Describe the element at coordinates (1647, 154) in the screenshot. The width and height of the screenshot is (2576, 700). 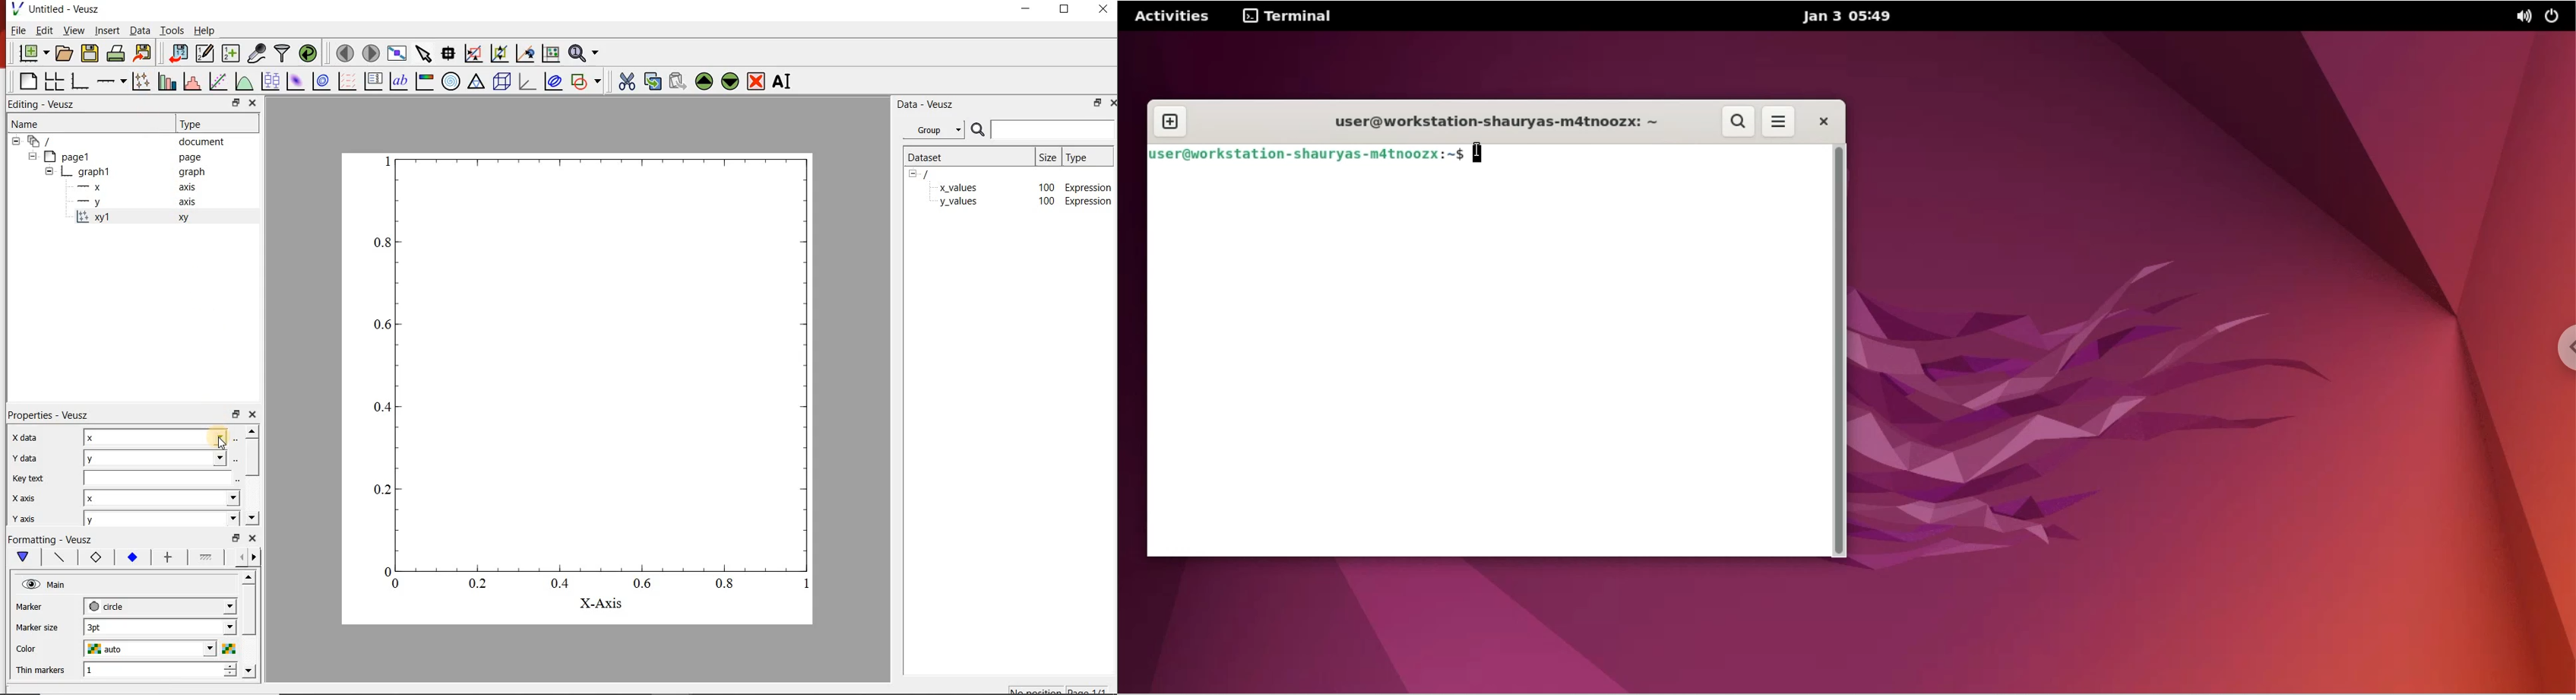
I see `command input box` at that location.